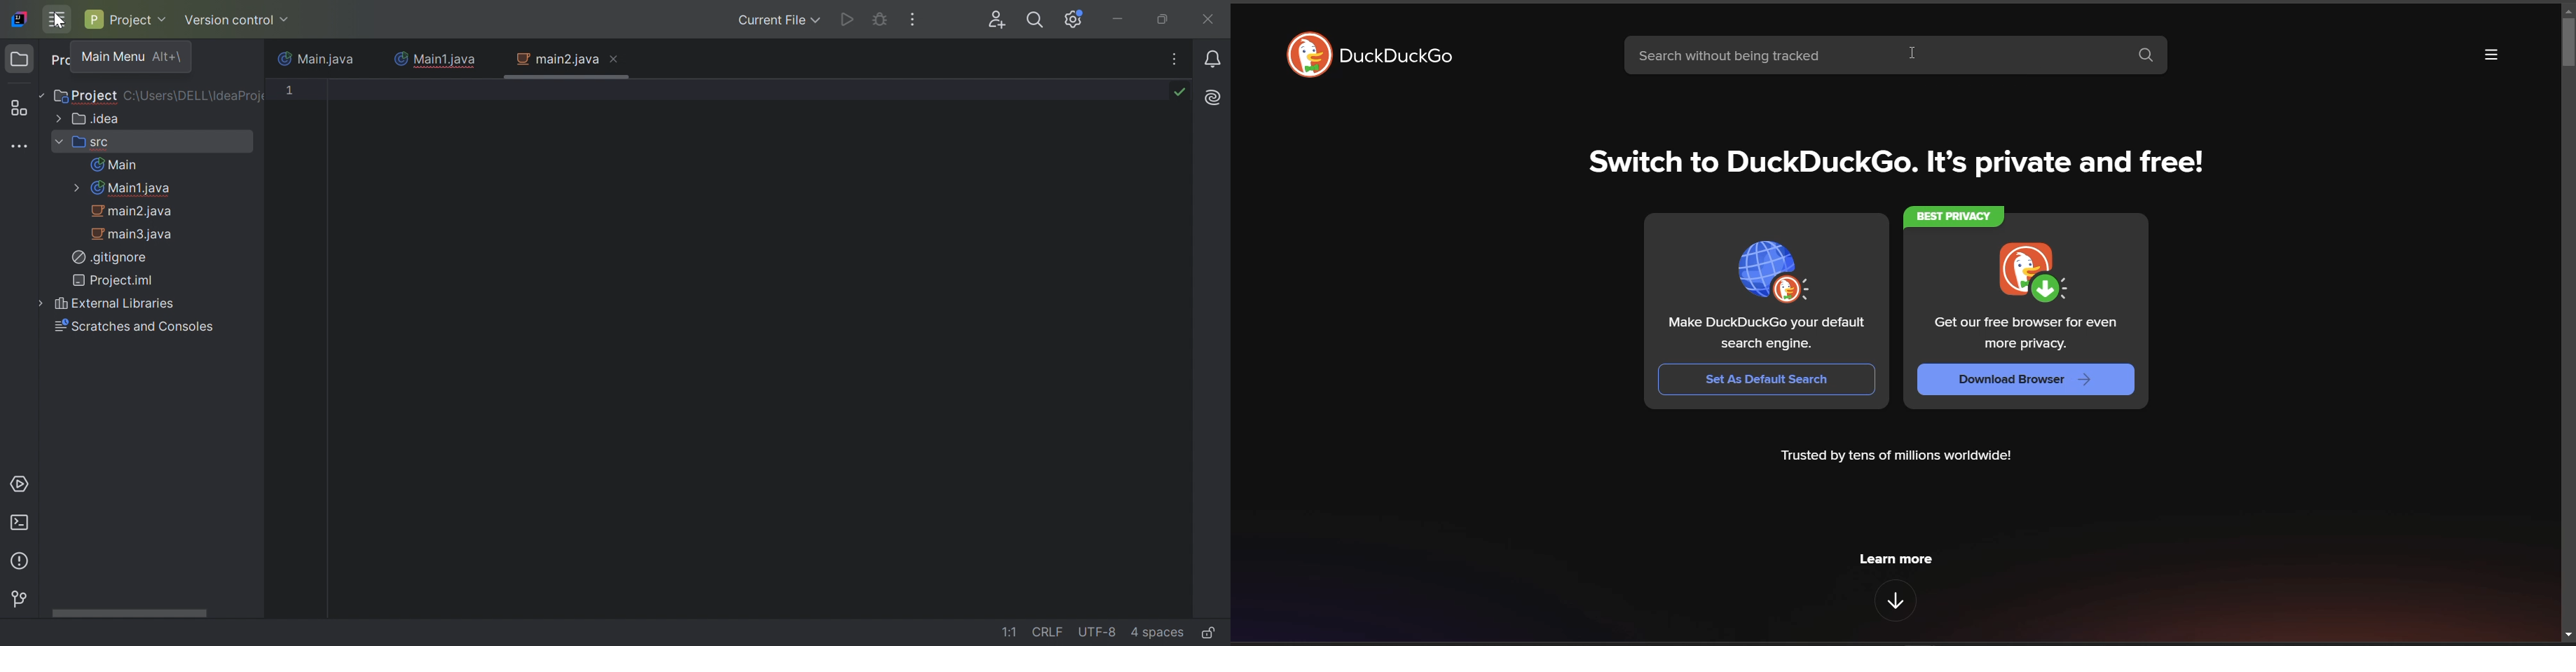 Image resolution: width=2576 pixels, height=672 pixels. Describe the element at coordinates (168, 58) in the screenshot. I see `Alt+\` at that location.